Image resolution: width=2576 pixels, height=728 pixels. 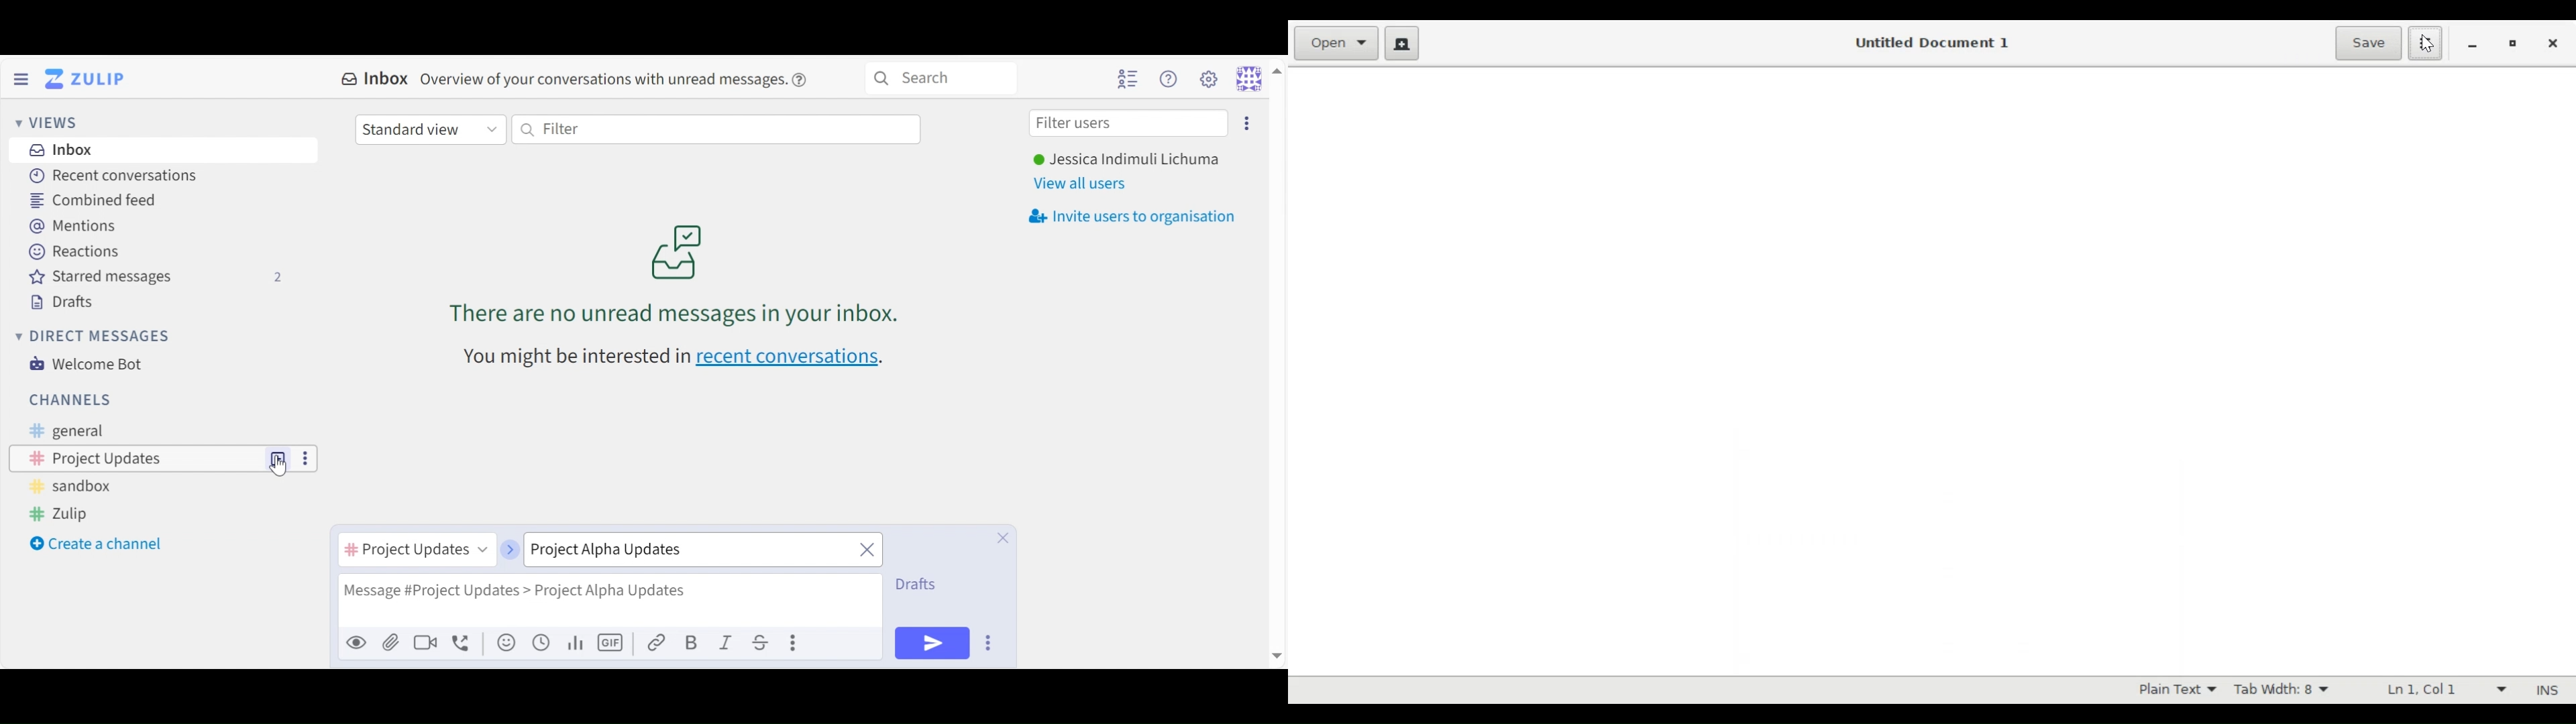 What do you see at coordinates (804, 80) in the screenshot?
I see `help` at bounding box center [804, 80].